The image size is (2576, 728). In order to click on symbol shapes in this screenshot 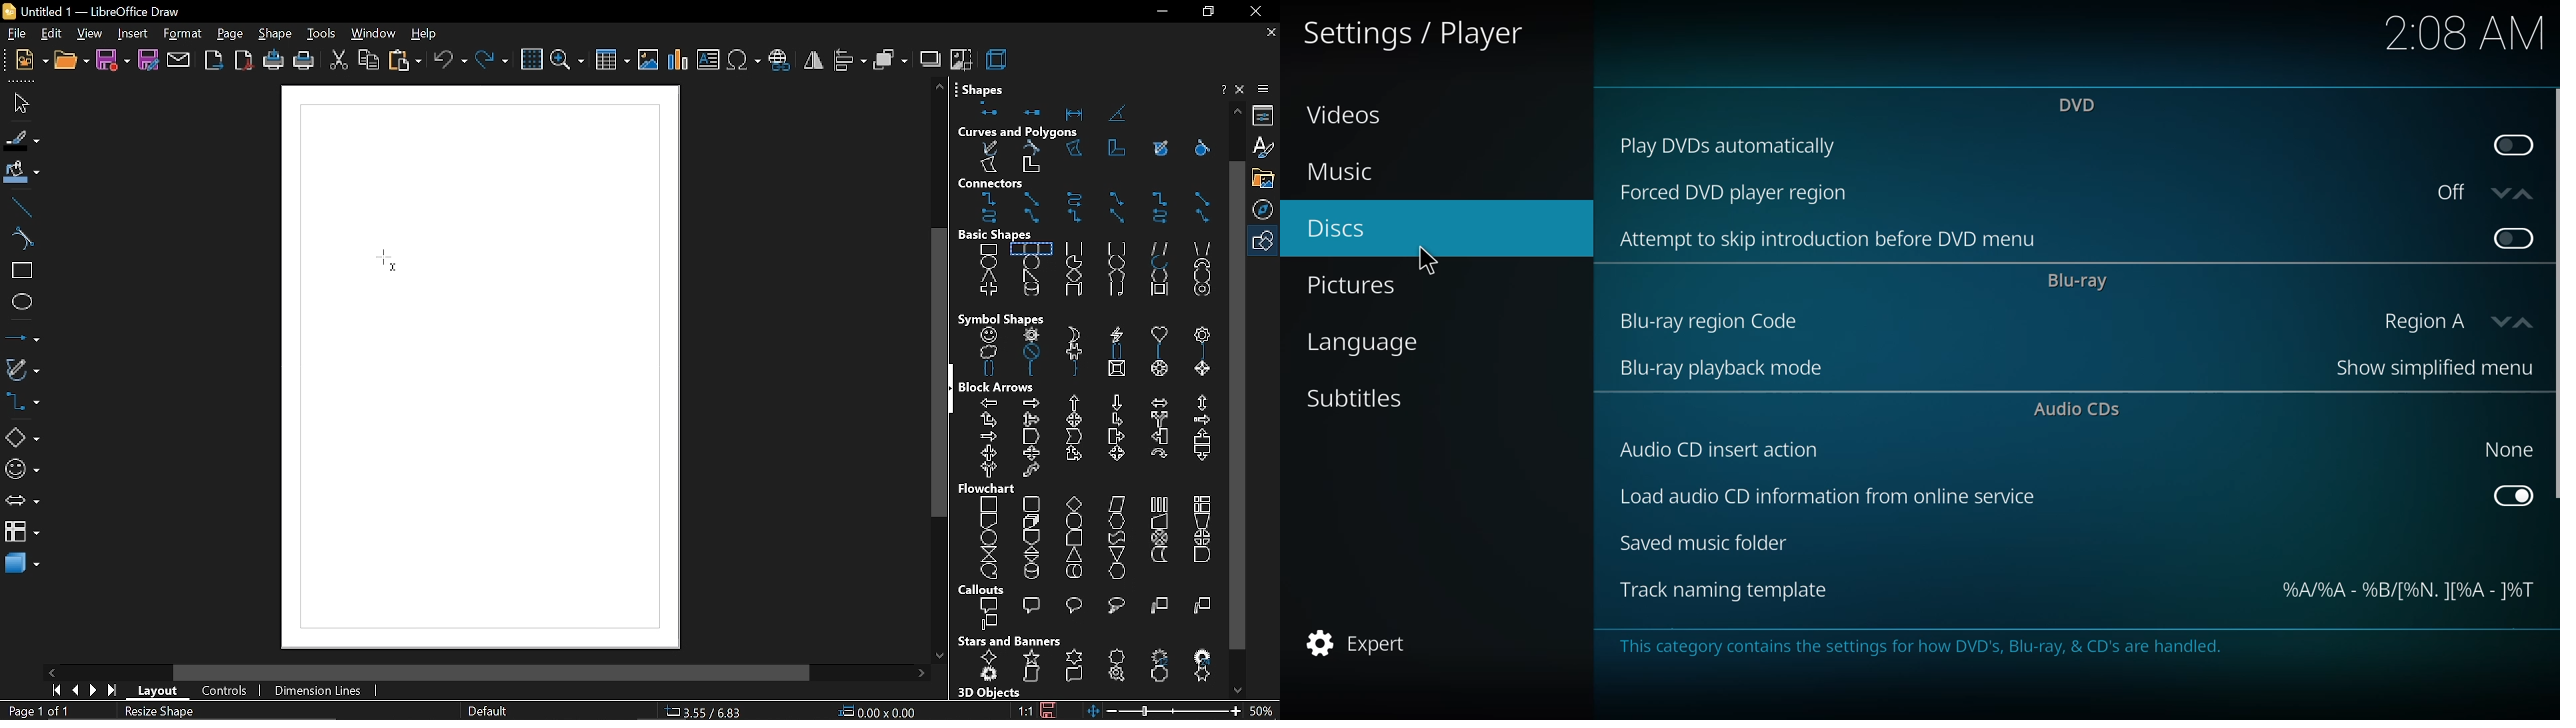, I will do `click(1094, 353)`.